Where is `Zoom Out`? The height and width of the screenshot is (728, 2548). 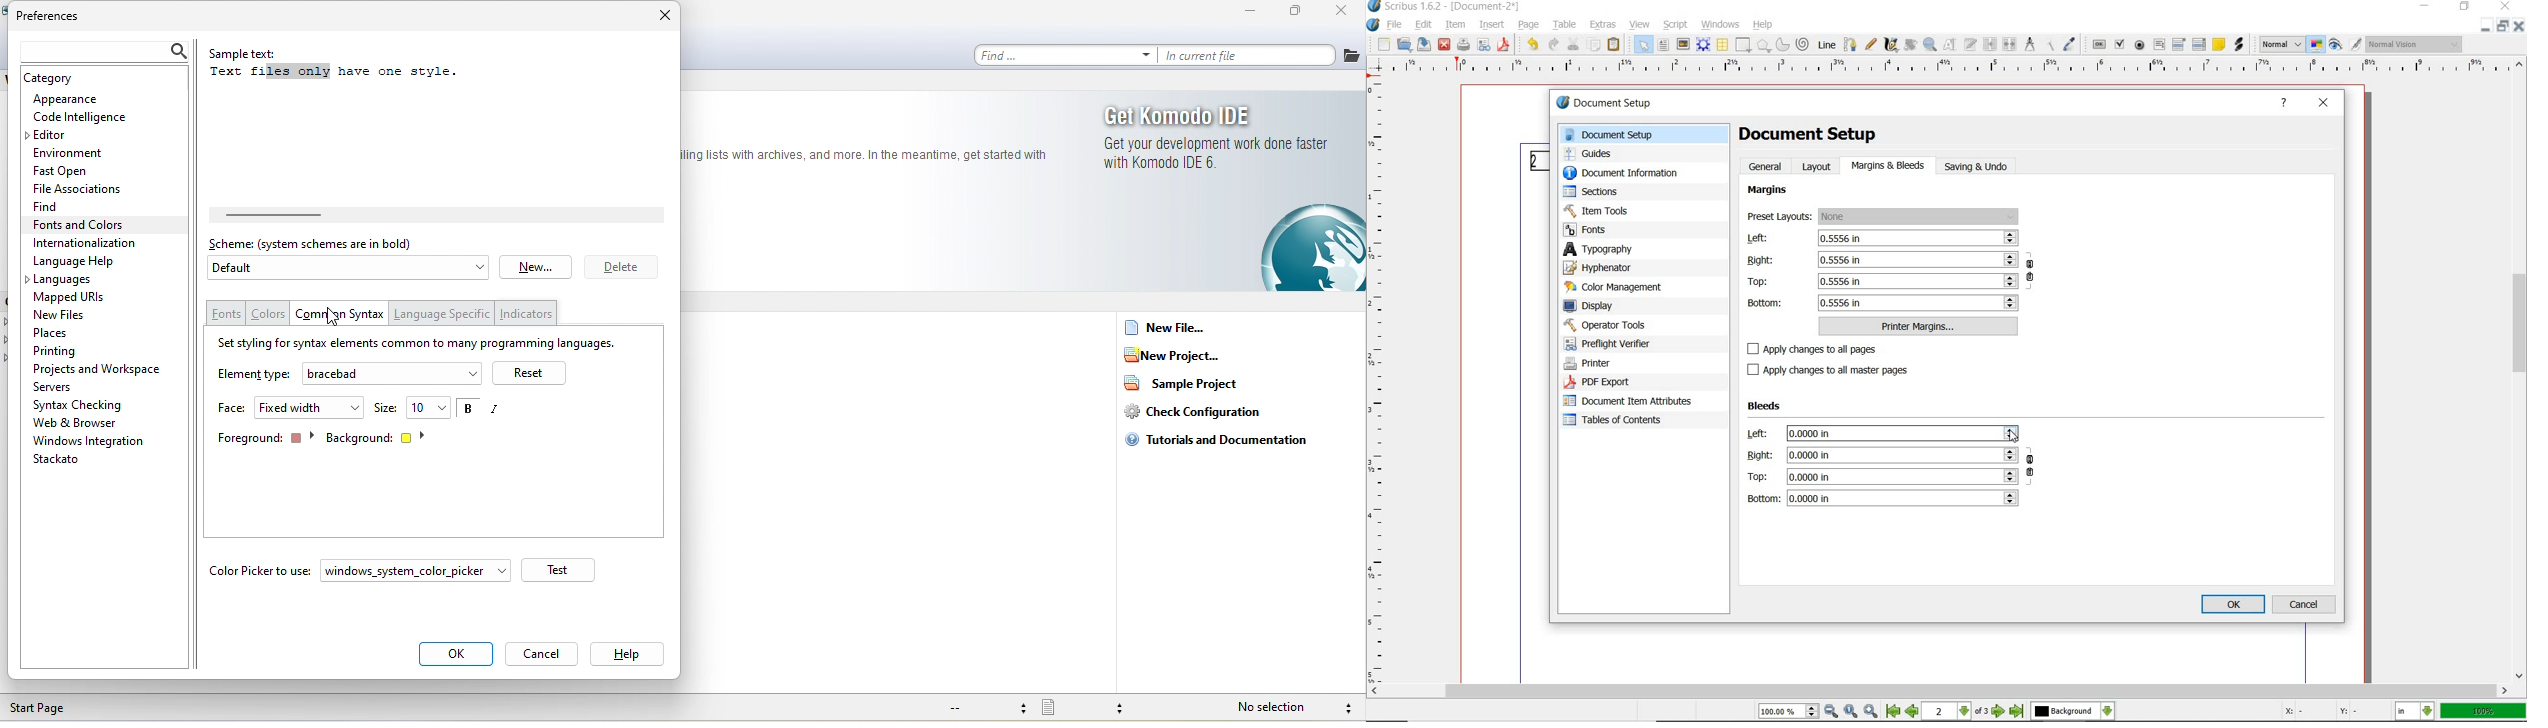
Zoom Out is located at coordinates (1832, 712).